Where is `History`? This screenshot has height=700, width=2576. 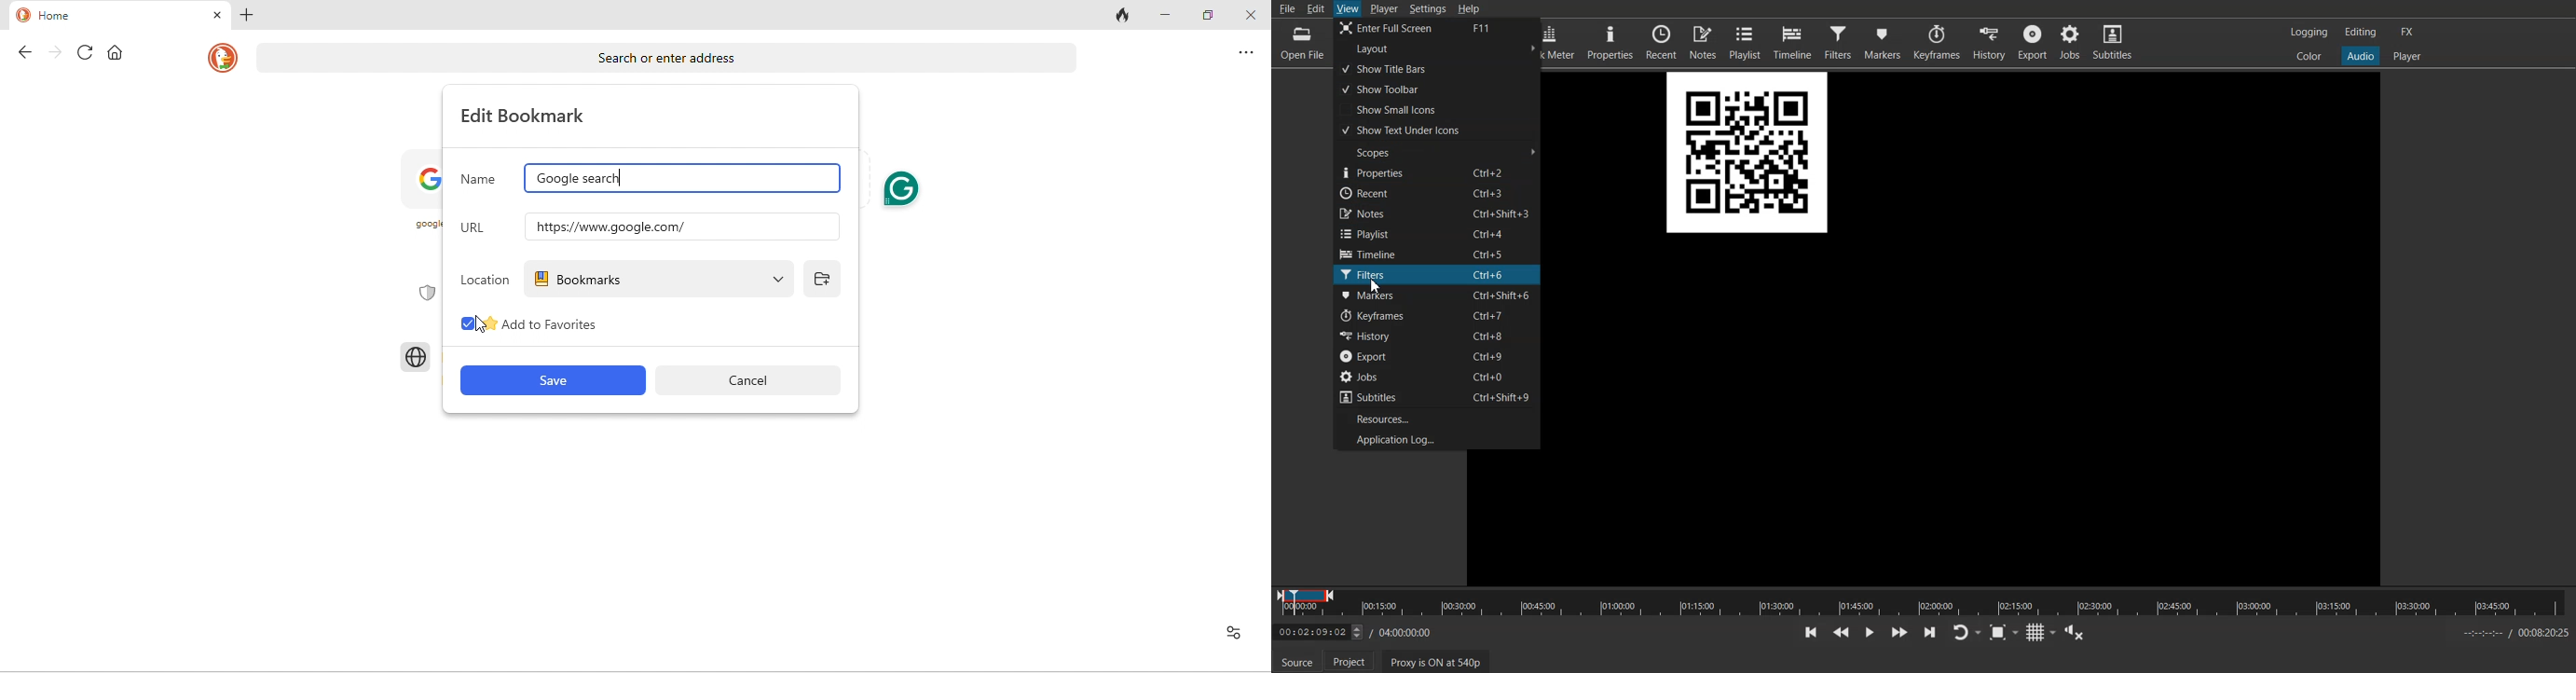 History is located at coordinates (1988, 42).